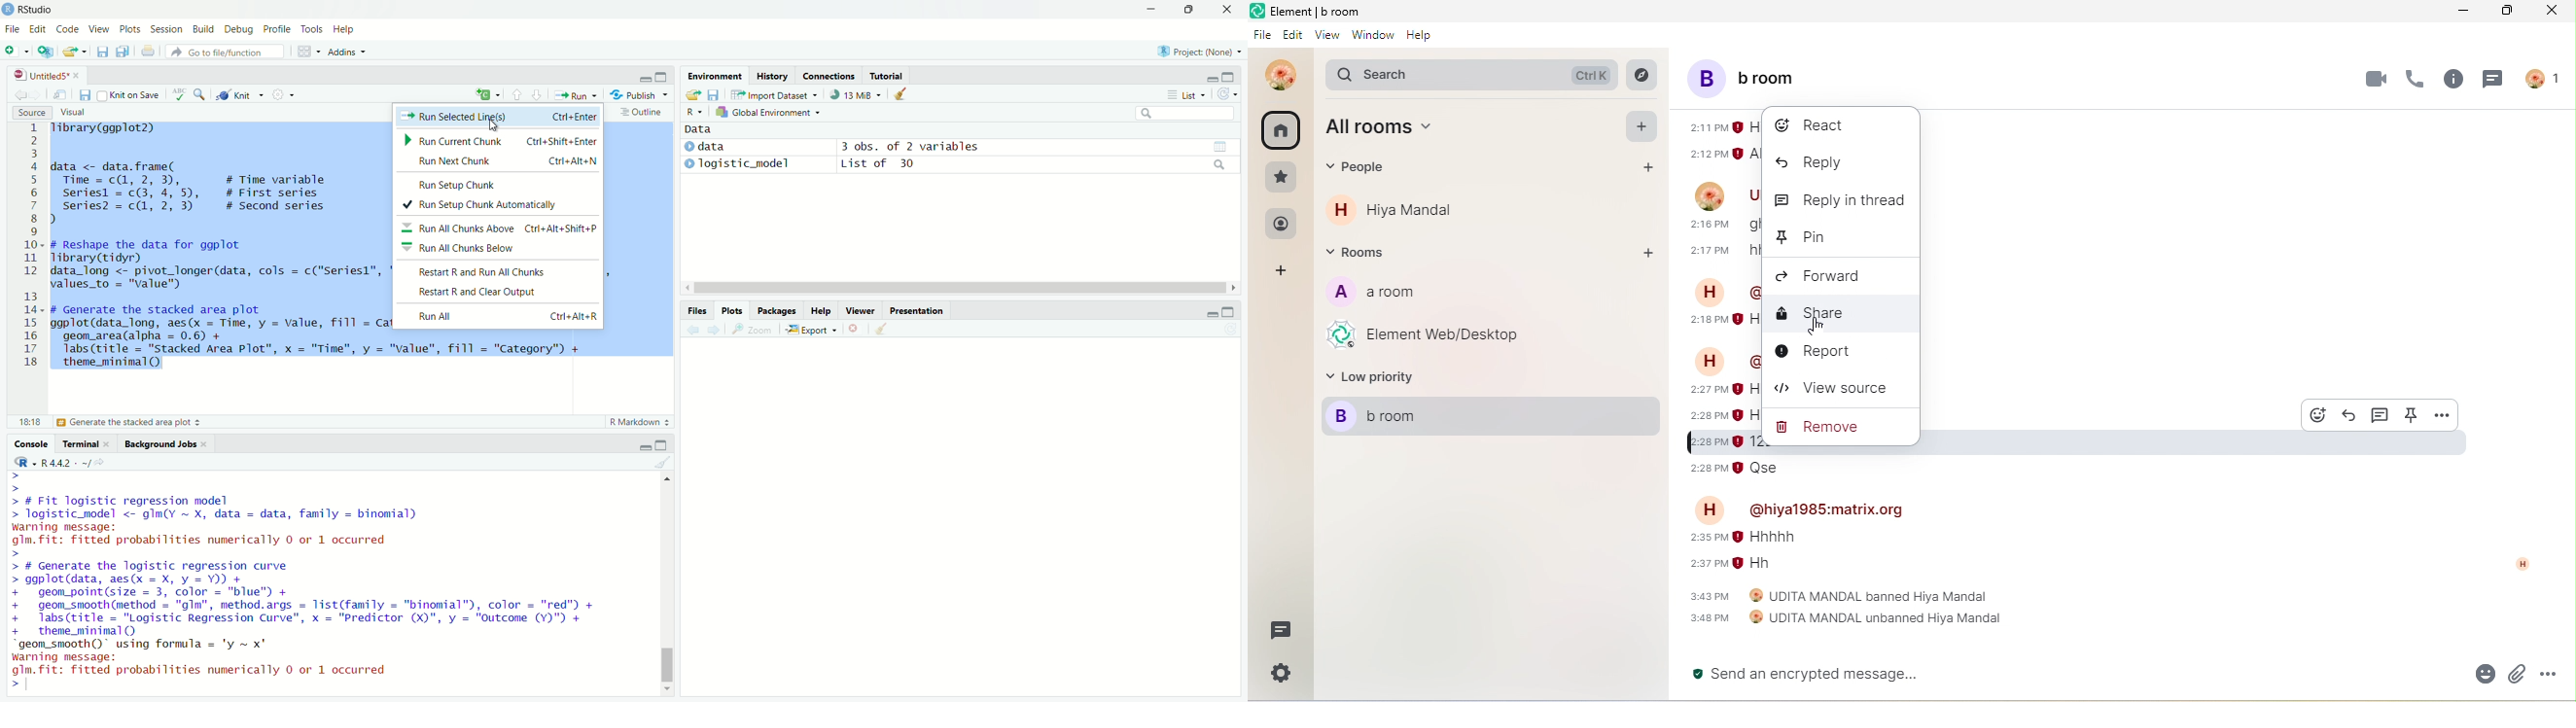  I want to click on Run All Chunks Below, so click(475, 250).